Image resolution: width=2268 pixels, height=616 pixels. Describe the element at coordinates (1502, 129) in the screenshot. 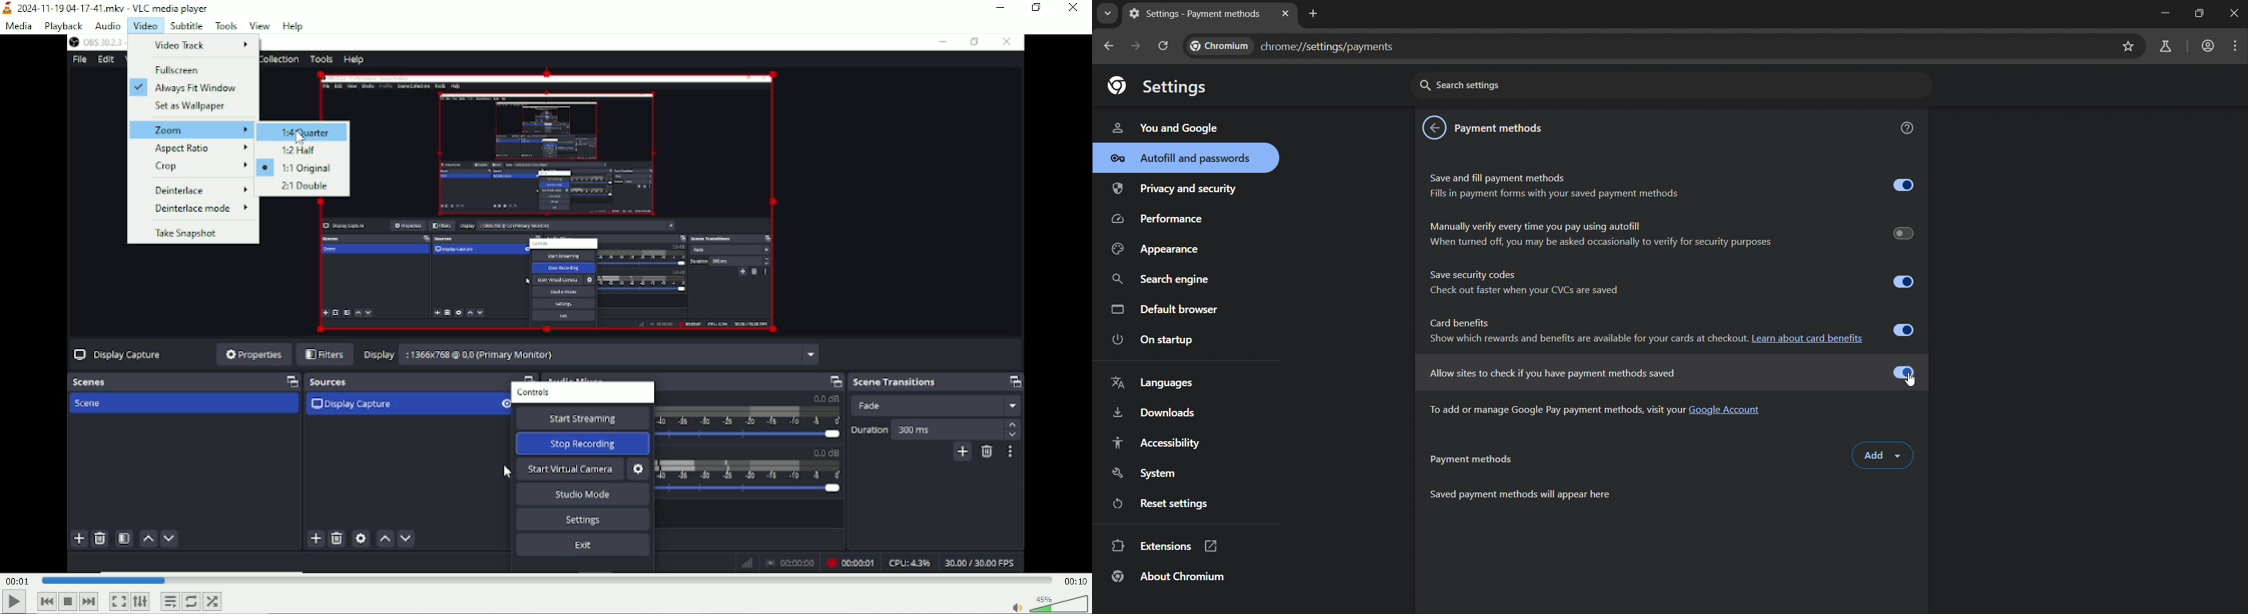

I see `payment methods` at that location.